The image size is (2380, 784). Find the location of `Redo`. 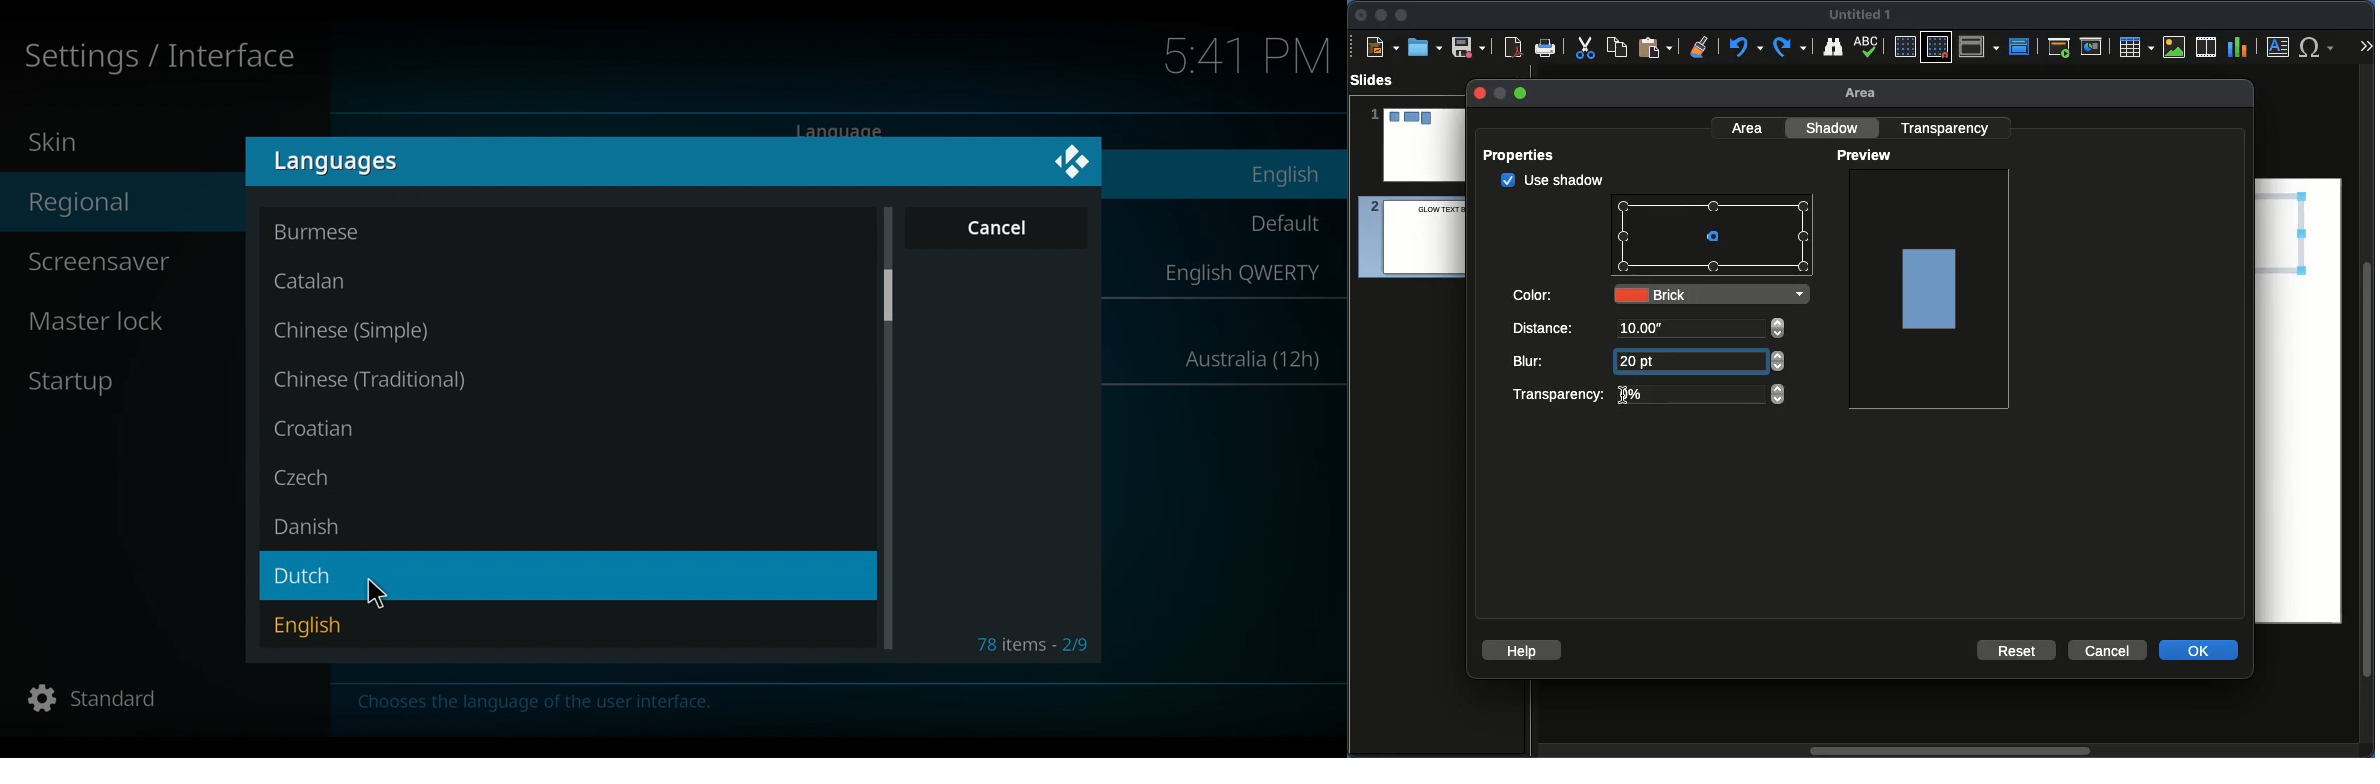

Redo is located at coordinates (1791, 47).